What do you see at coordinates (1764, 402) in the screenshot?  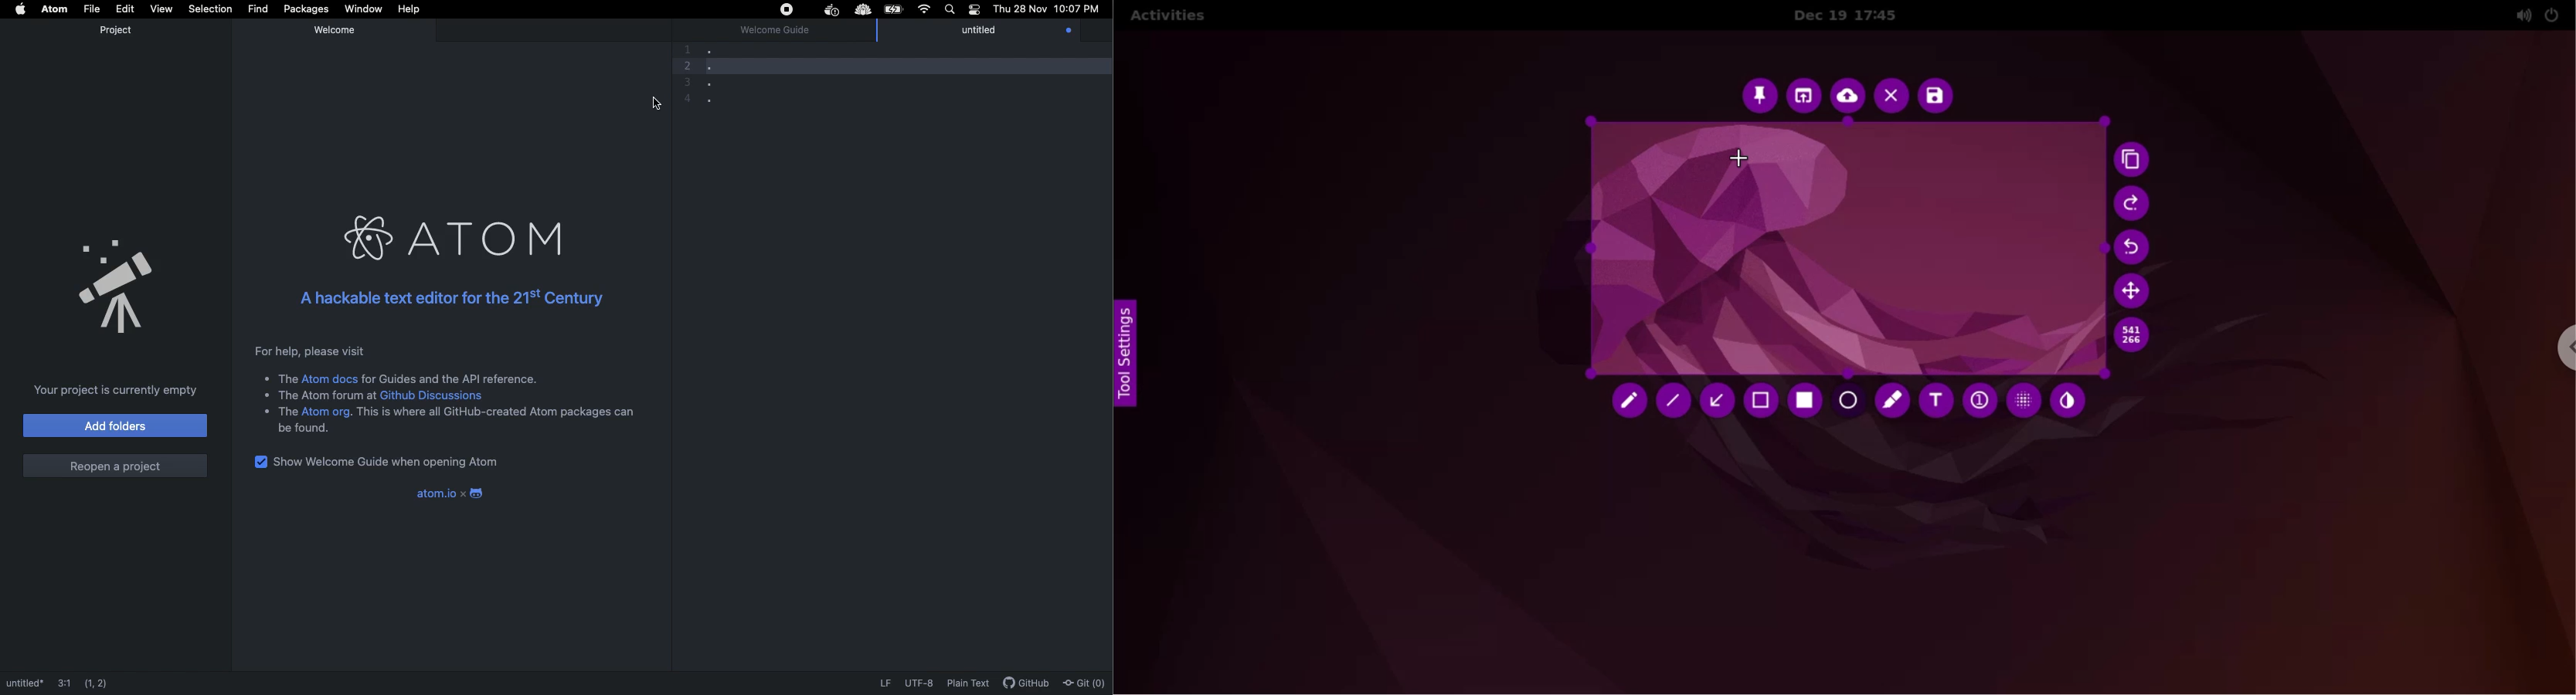 I see `selection tool` at bounding box center [1764, 402].